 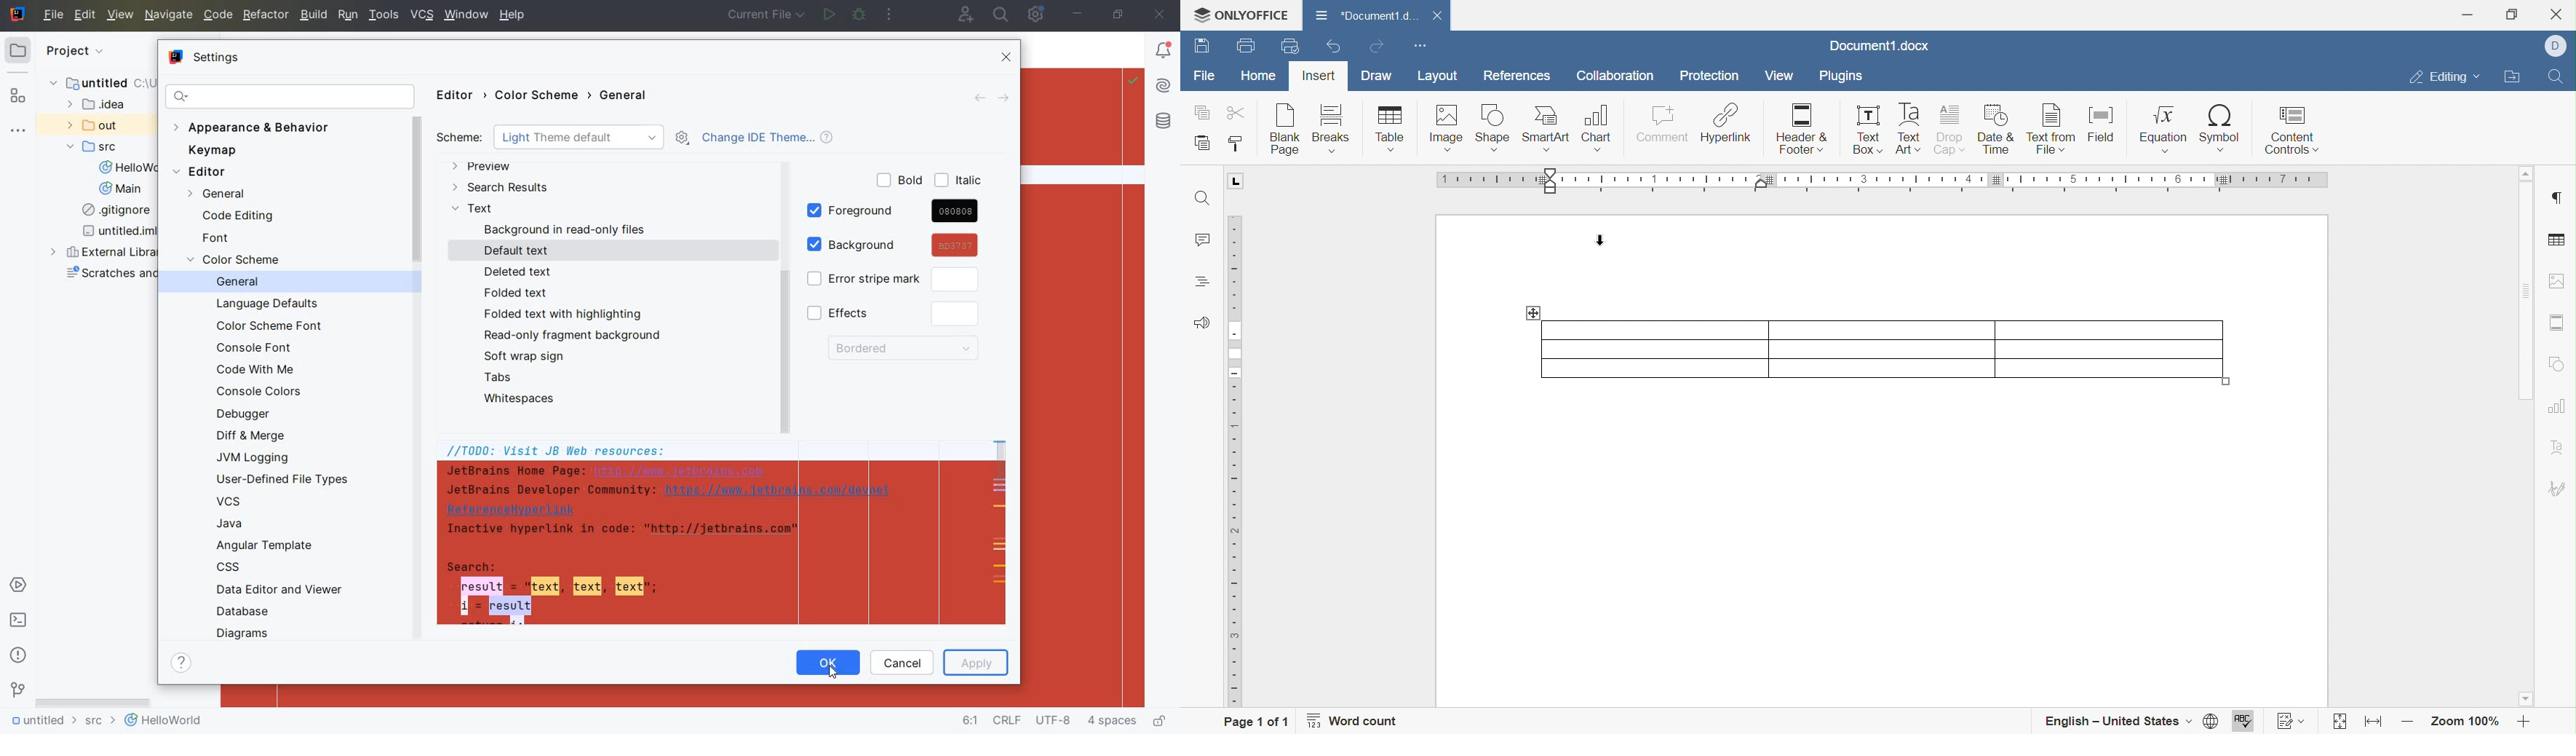 What do you see at coordinates (2556, 325) in the screenshot?
I see `Headers & Footers settings` at bounding box center [2556, 325].